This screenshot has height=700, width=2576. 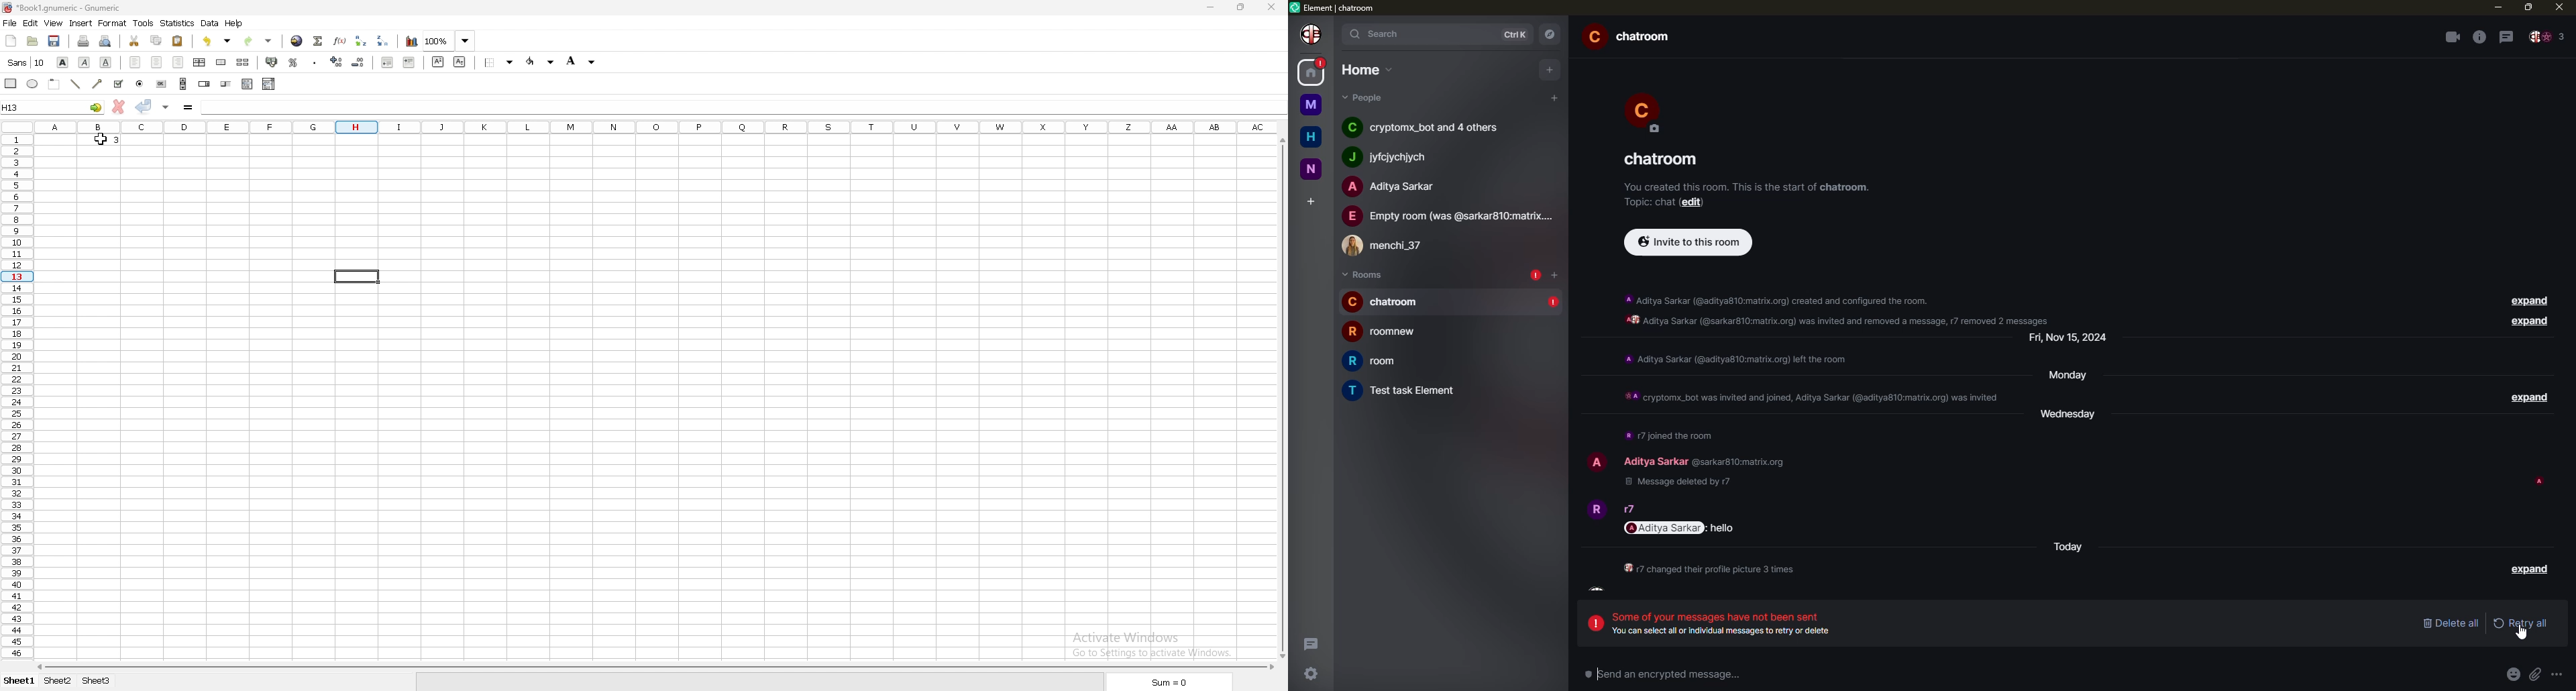 I want to click on close, so click(x=1269, y=7).